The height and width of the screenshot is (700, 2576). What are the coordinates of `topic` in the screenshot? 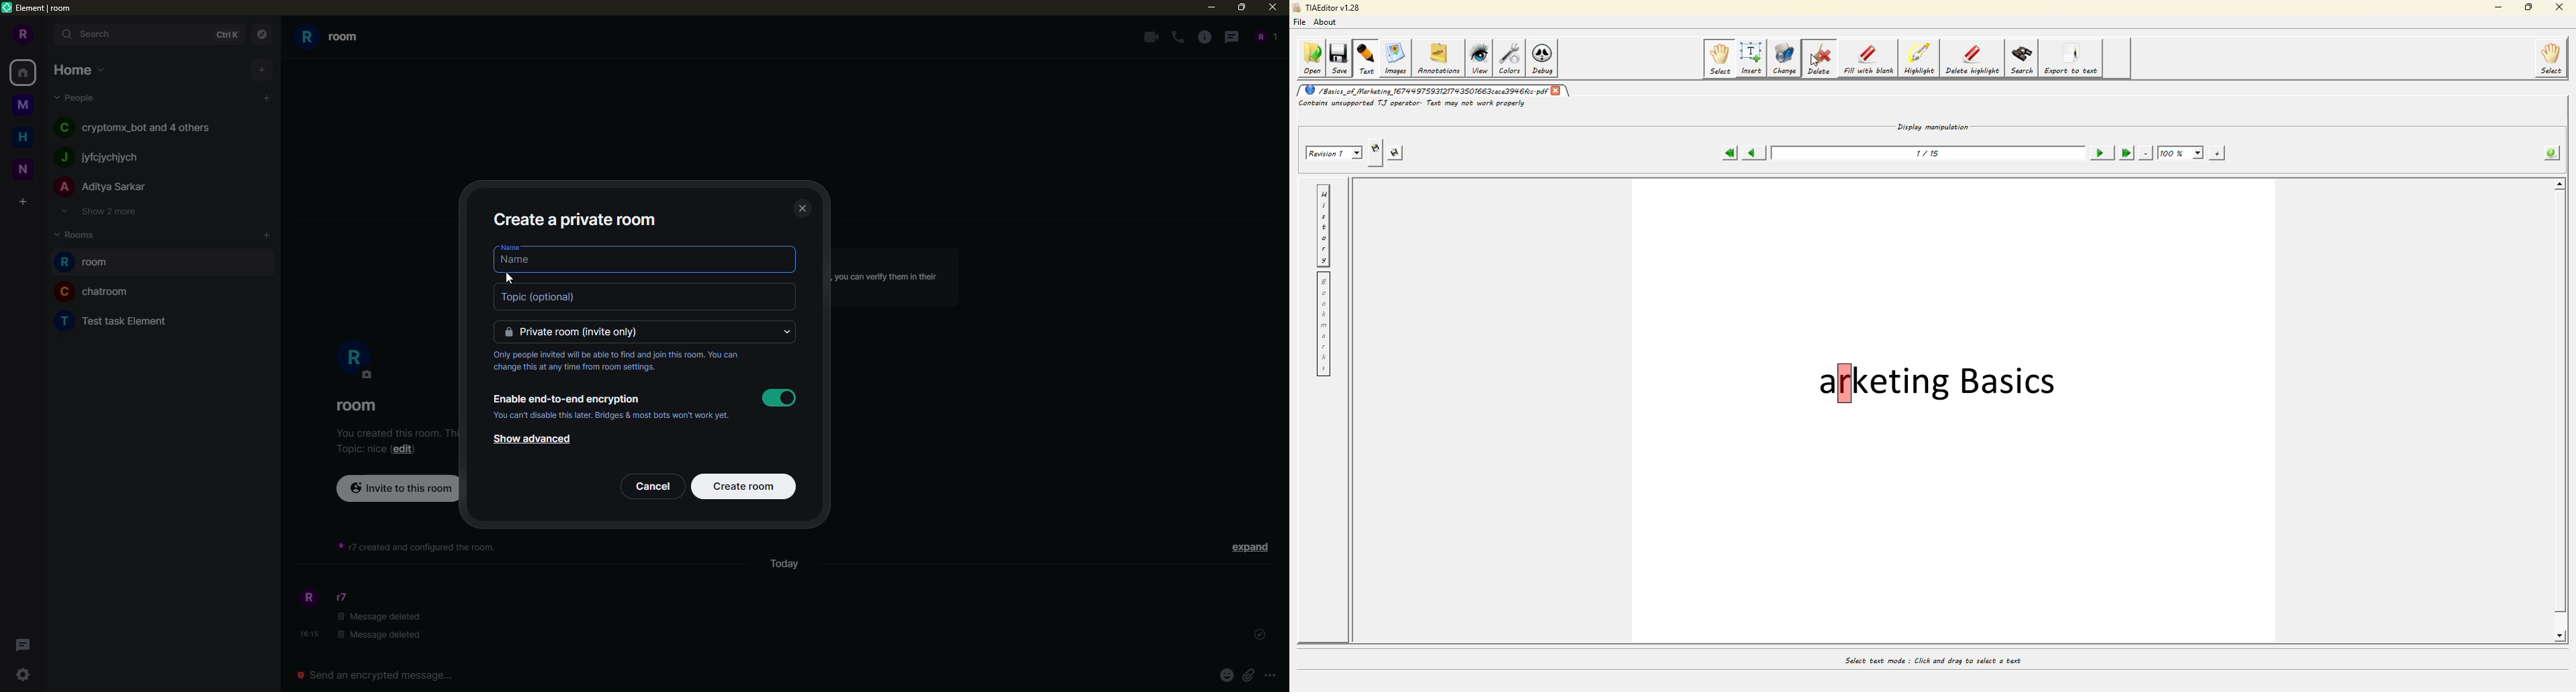 It's located at (647, 296).